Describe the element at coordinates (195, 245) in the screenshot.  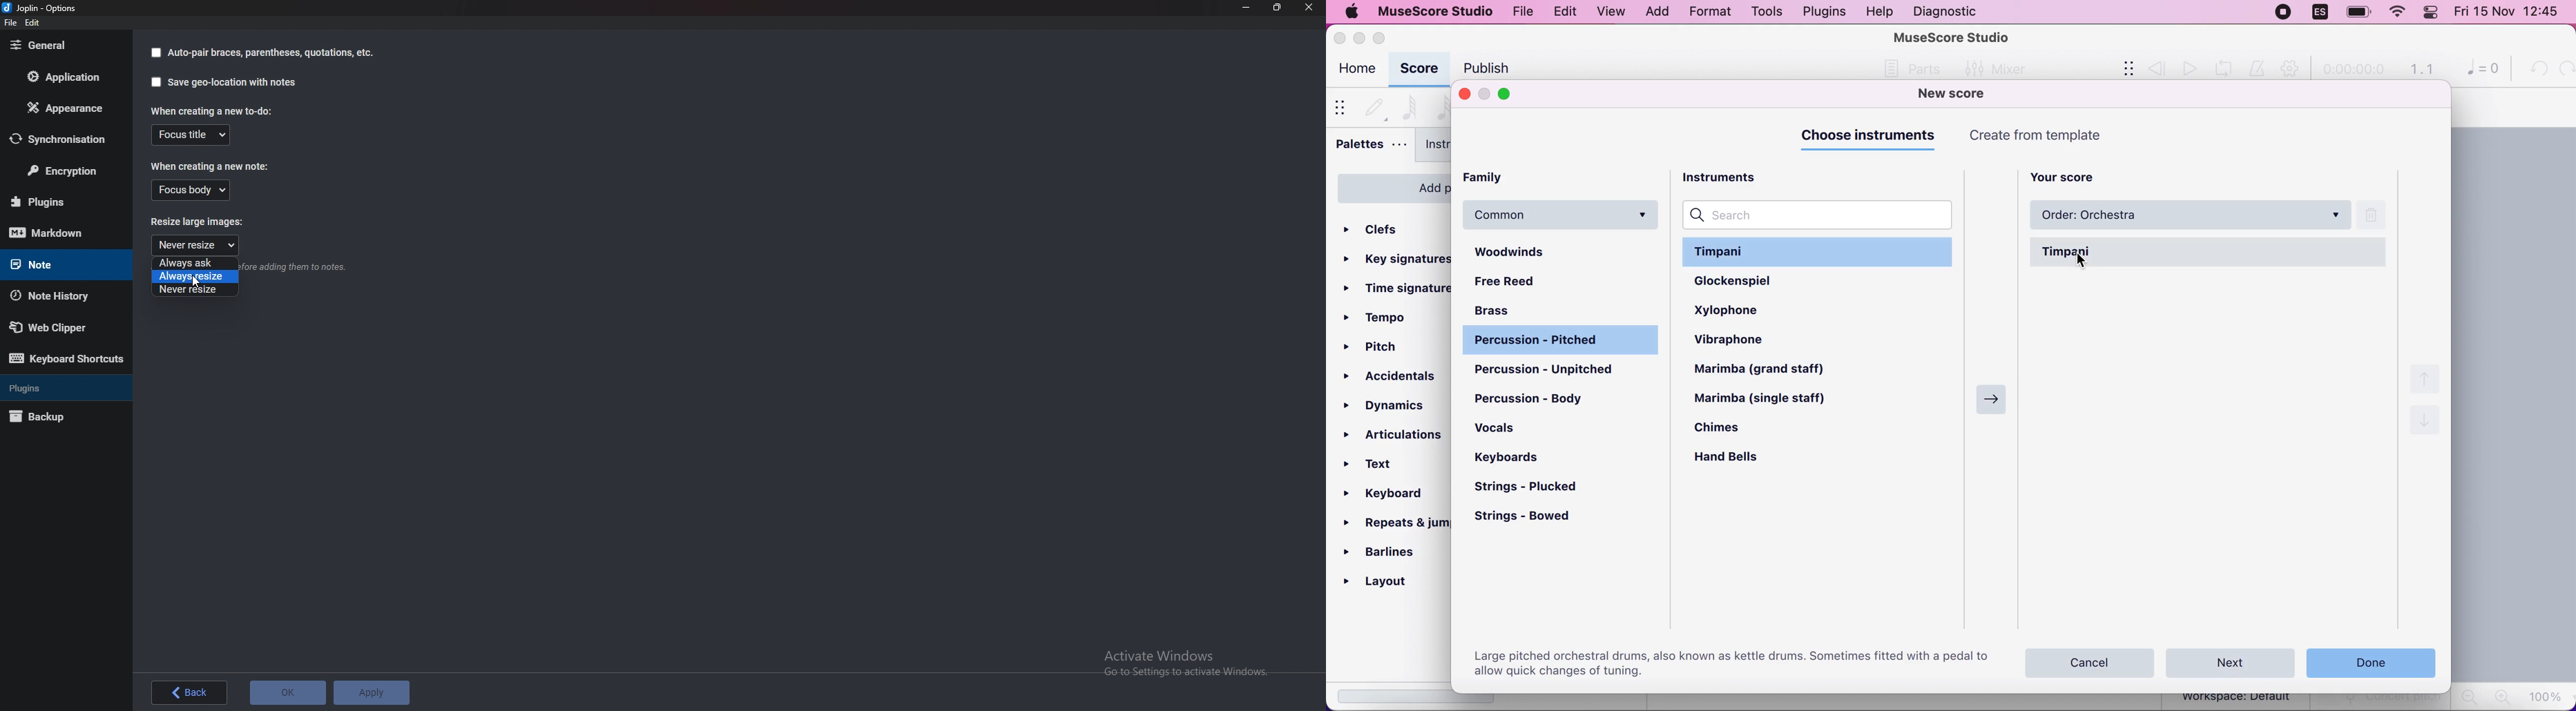
I see `Never resize` at that location.